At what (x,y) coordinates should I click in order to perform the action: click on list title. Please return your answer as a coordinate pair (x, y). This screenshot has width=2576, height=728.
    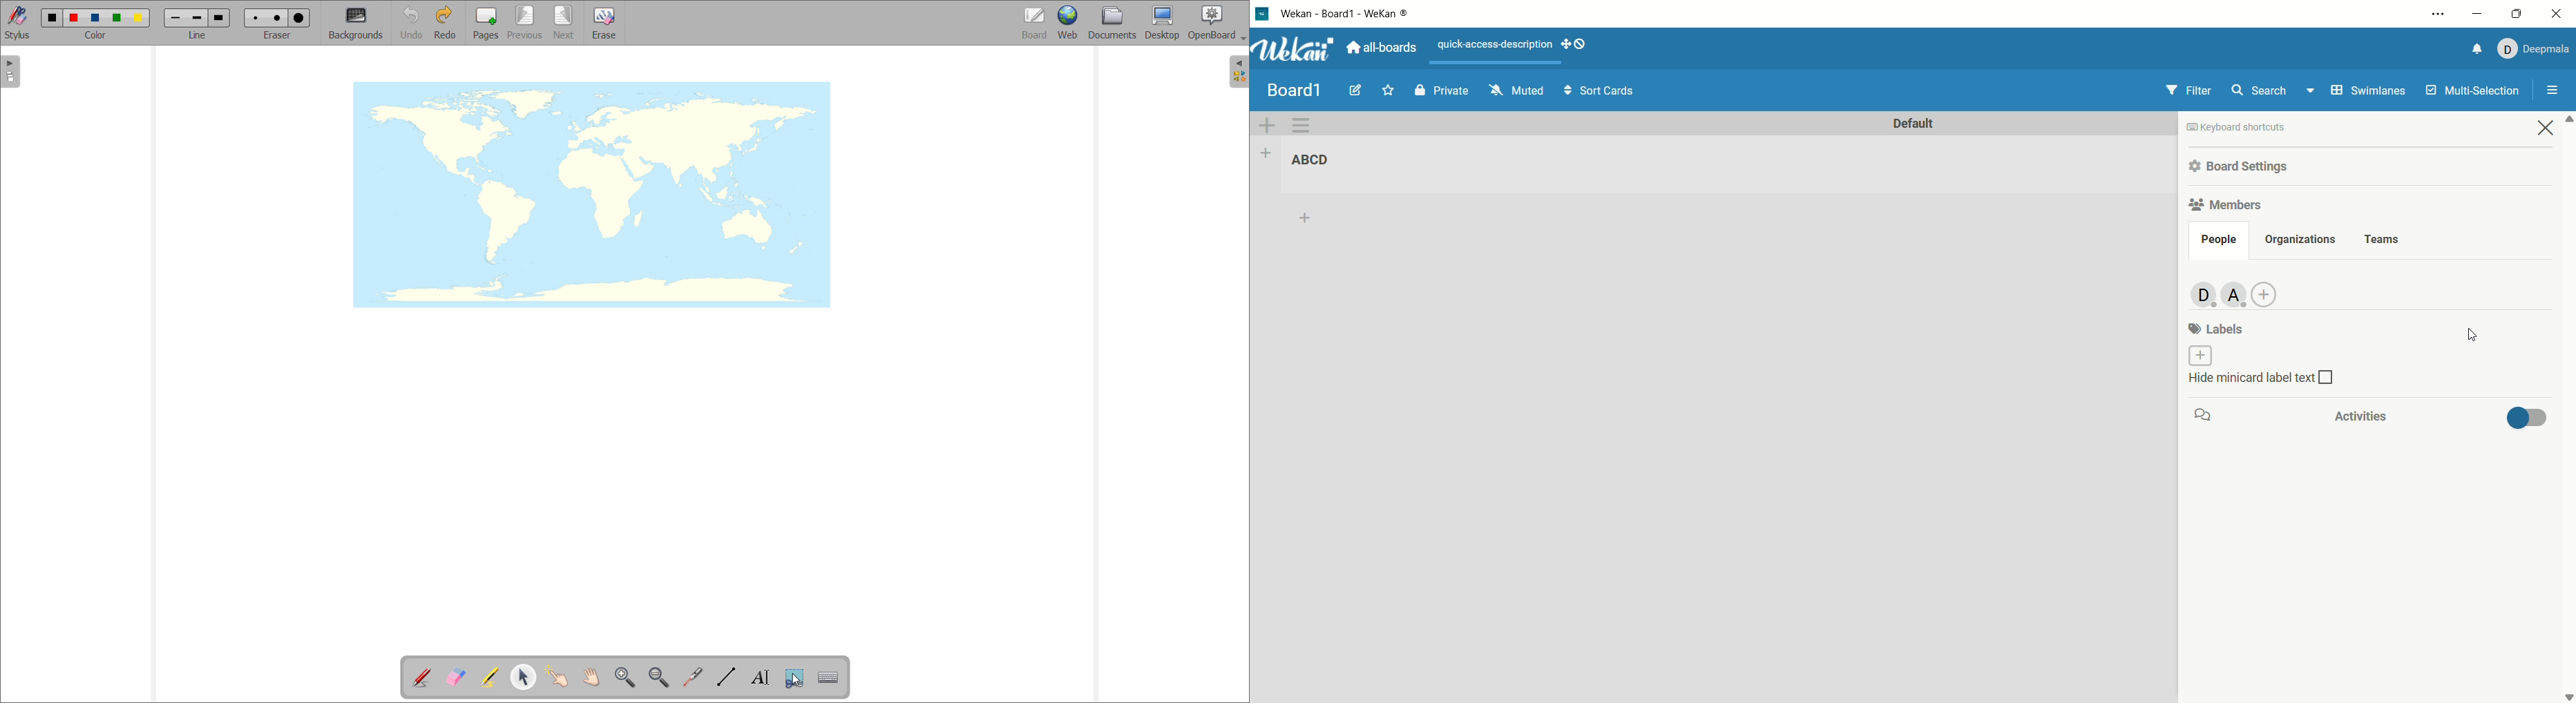
    Looking at the image, I should click on (1319, 162).